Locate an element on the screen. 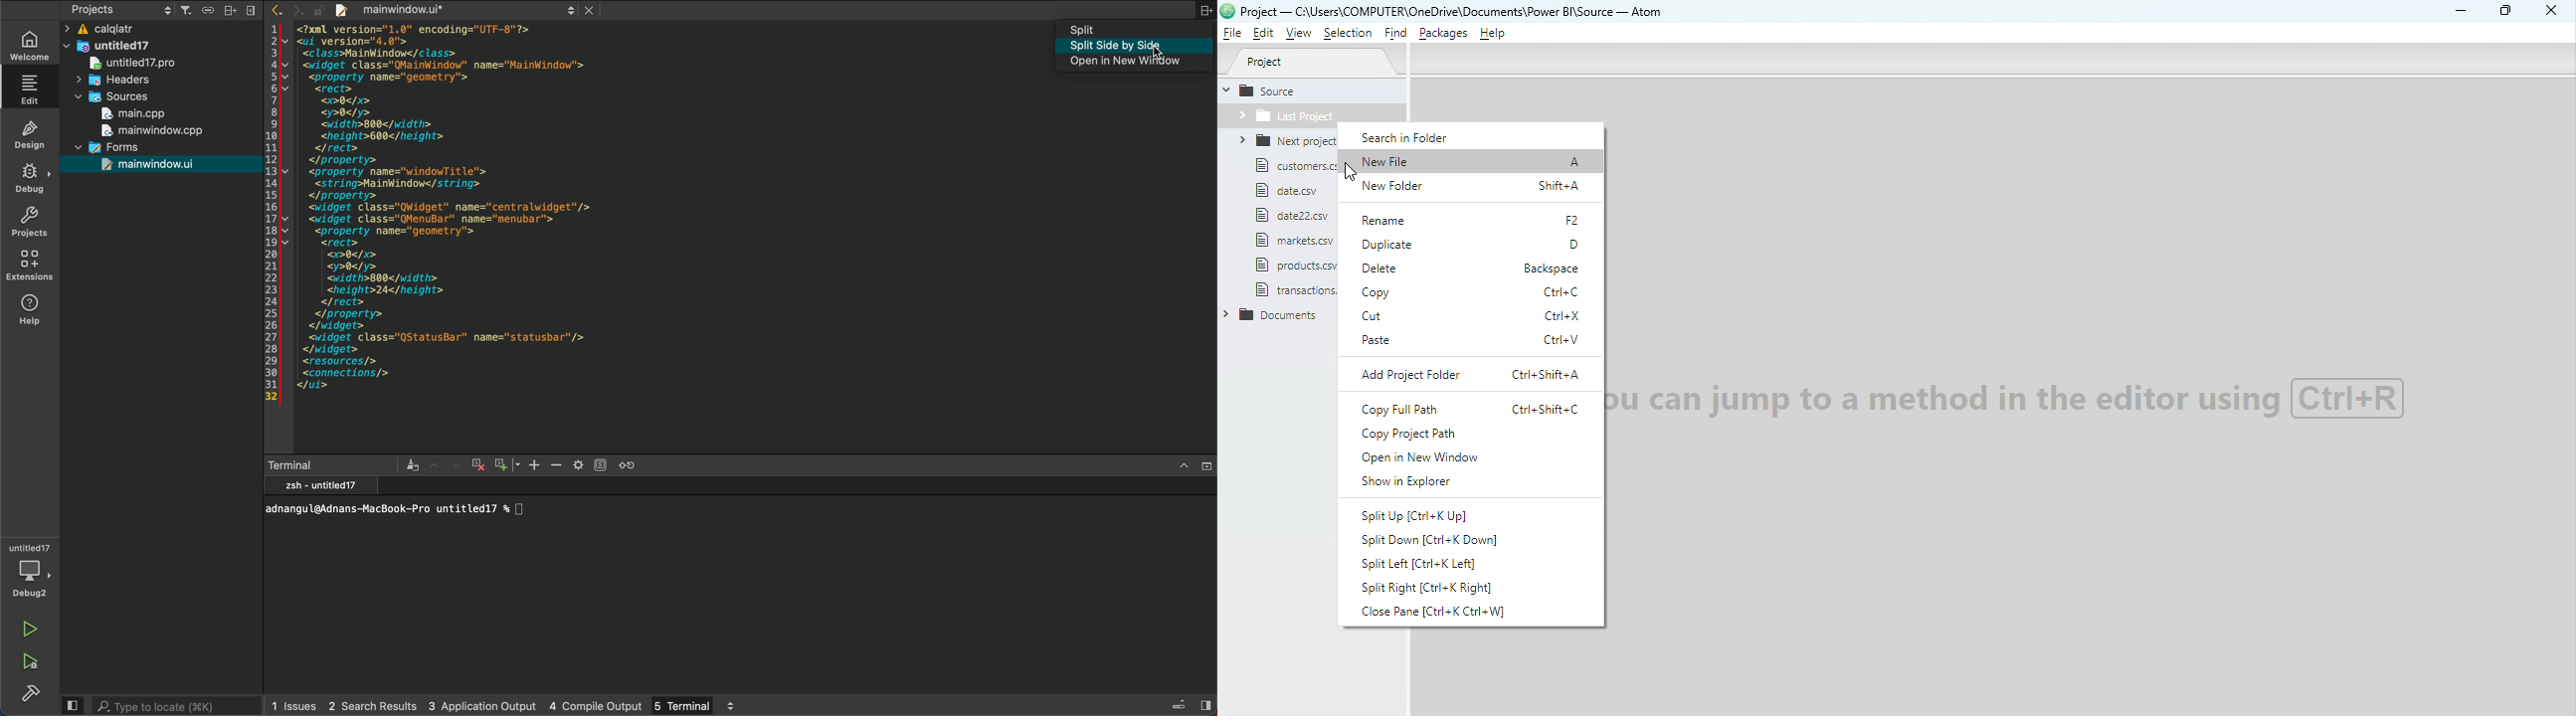 Image resolution: width=2576 pixels, height=728 pixels. debugger is located at coordinates (30, 569).